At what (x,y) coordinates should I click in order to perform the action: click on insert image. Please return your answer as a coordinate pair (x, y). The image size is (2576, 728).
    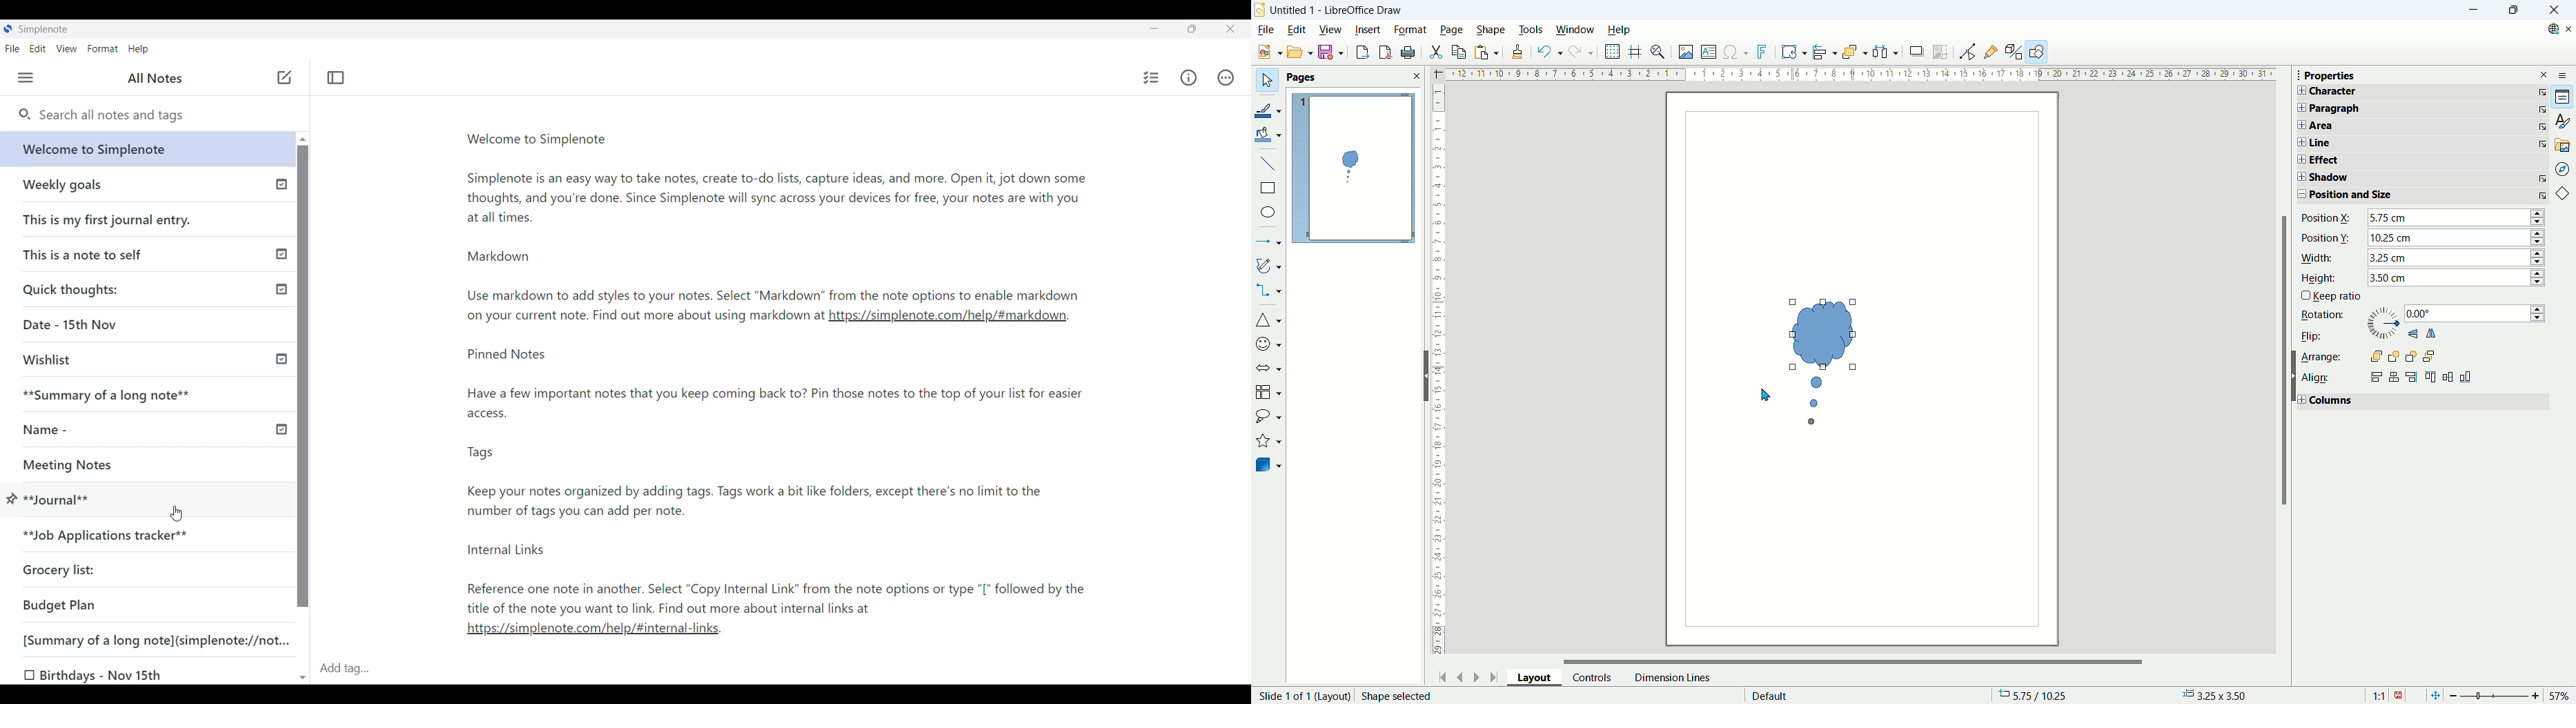
    Looking at the image, I should click on (1685, 53).